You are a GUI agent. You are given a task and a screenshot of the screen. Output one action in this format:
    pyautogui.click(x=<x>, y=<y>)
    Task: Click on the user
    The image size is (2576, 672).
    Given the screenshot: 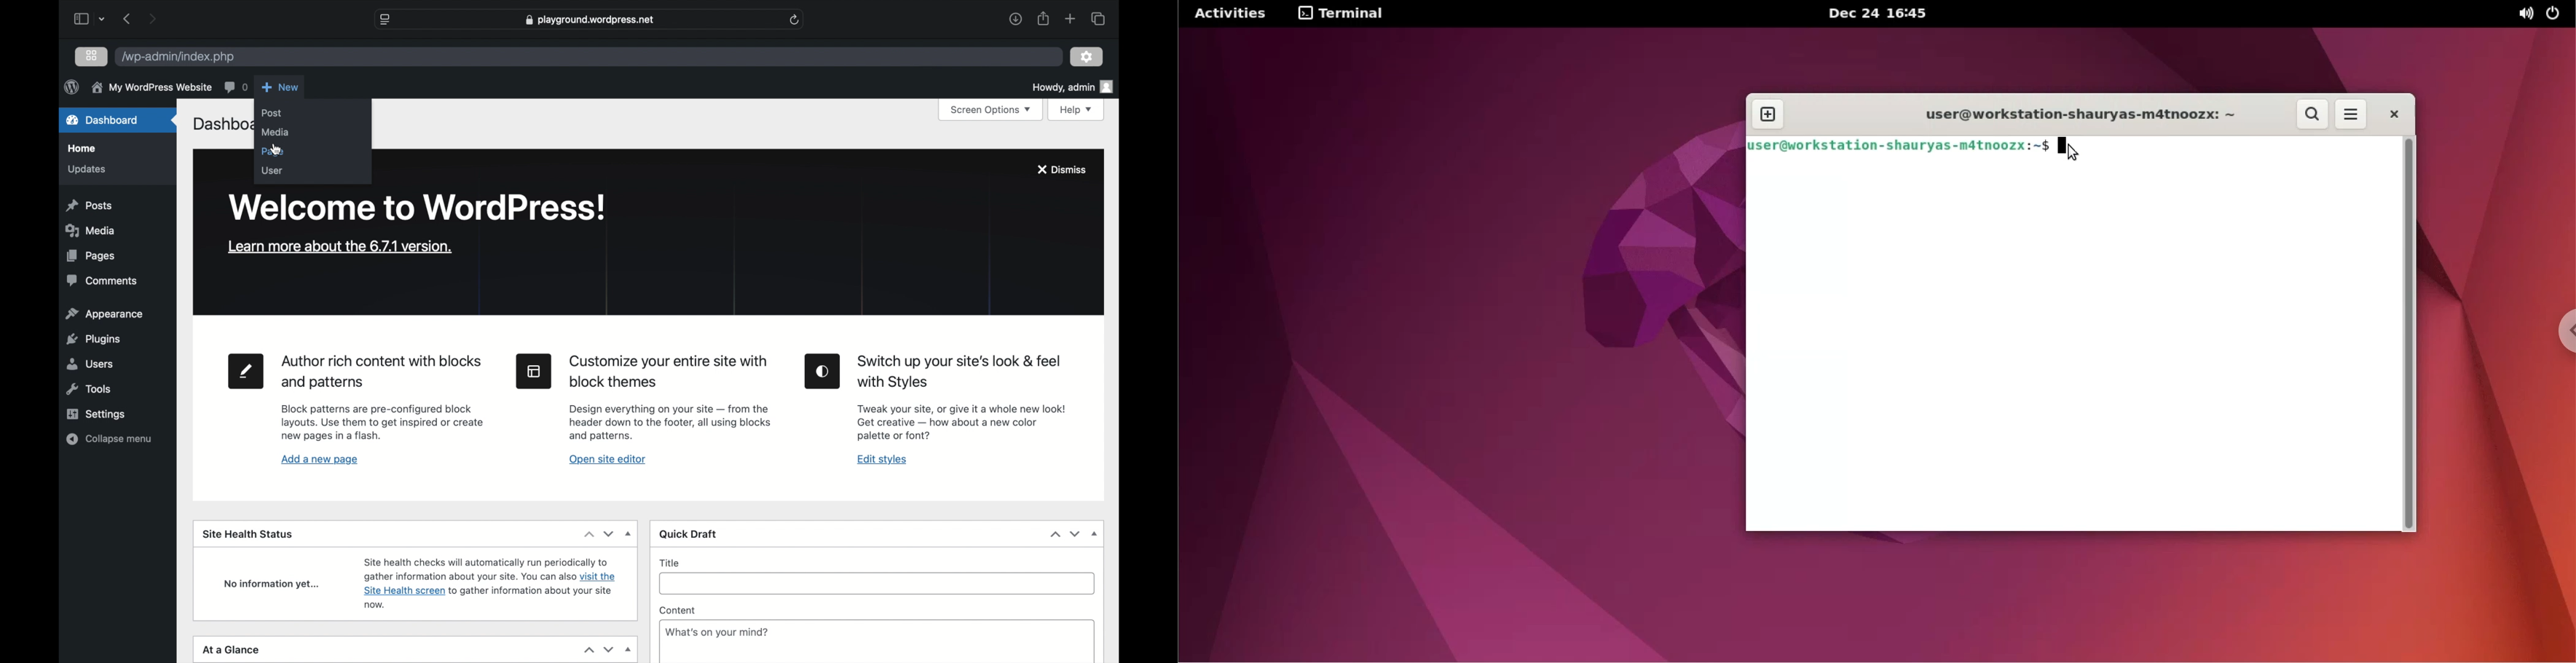 What is the action you would take?
    pyautogui.click(x=272, y=171)
    